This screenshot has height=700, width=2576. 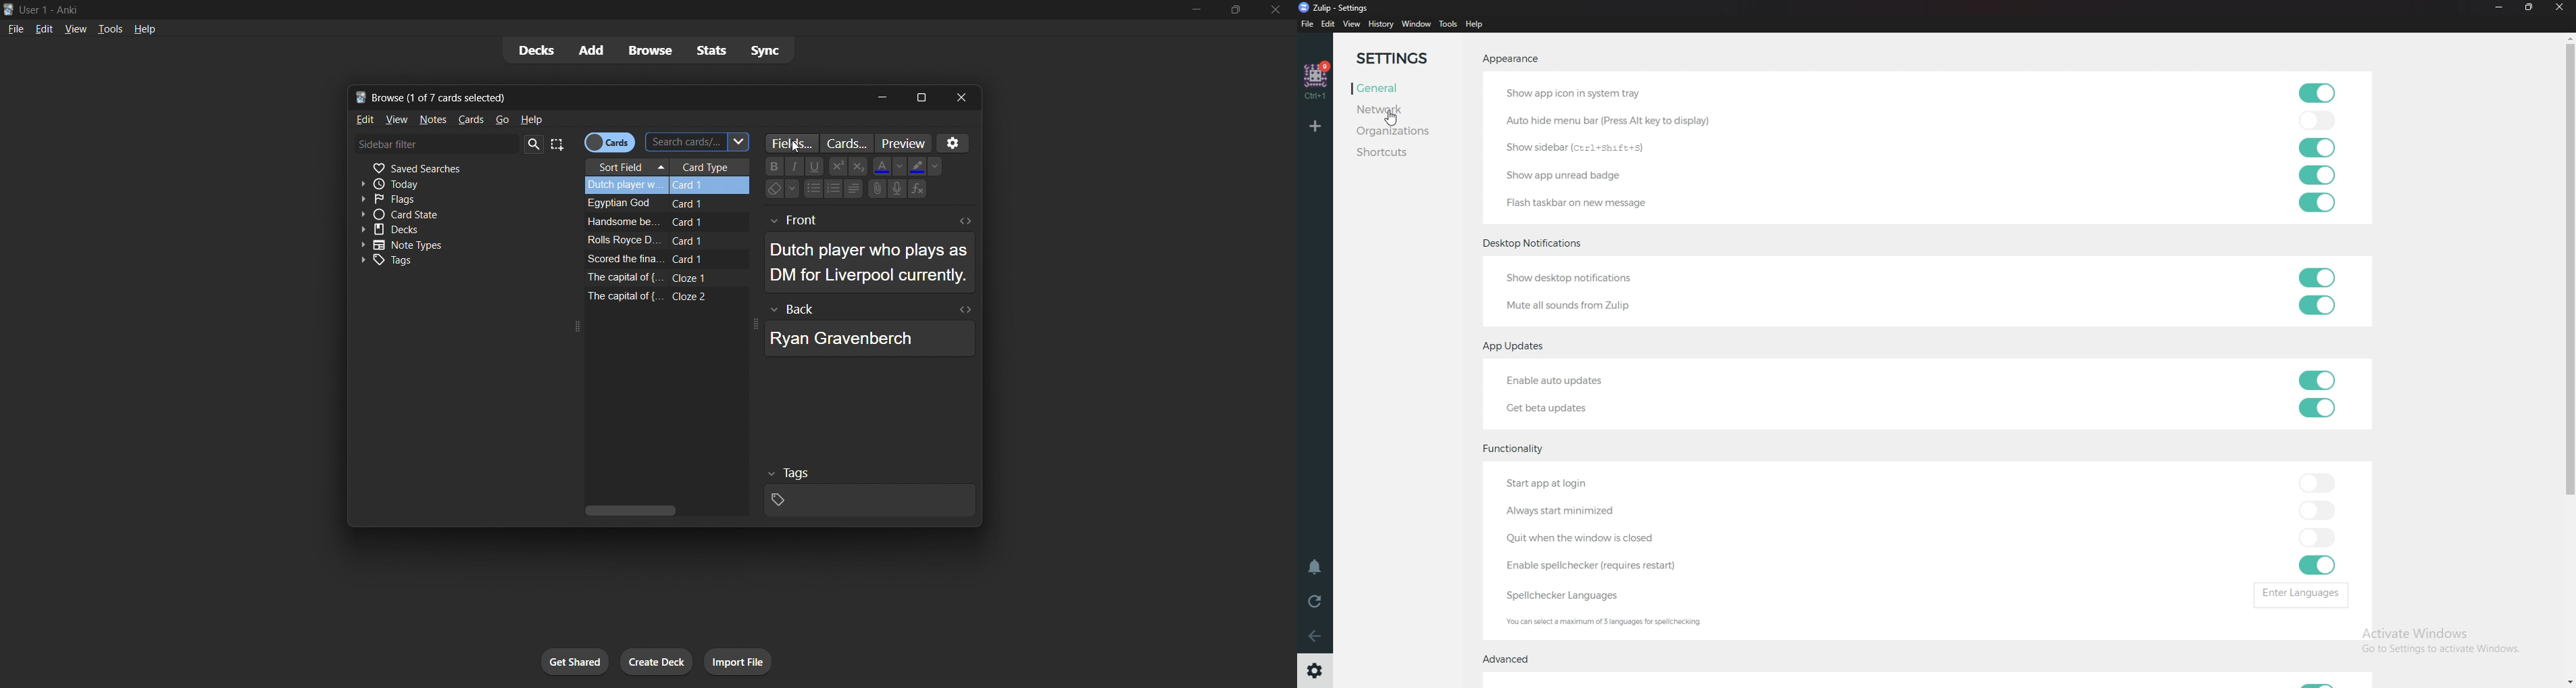 What do you see at coordinates (559, 145) in the screenshot?
I see `select all` at bounding box center [559, 145].